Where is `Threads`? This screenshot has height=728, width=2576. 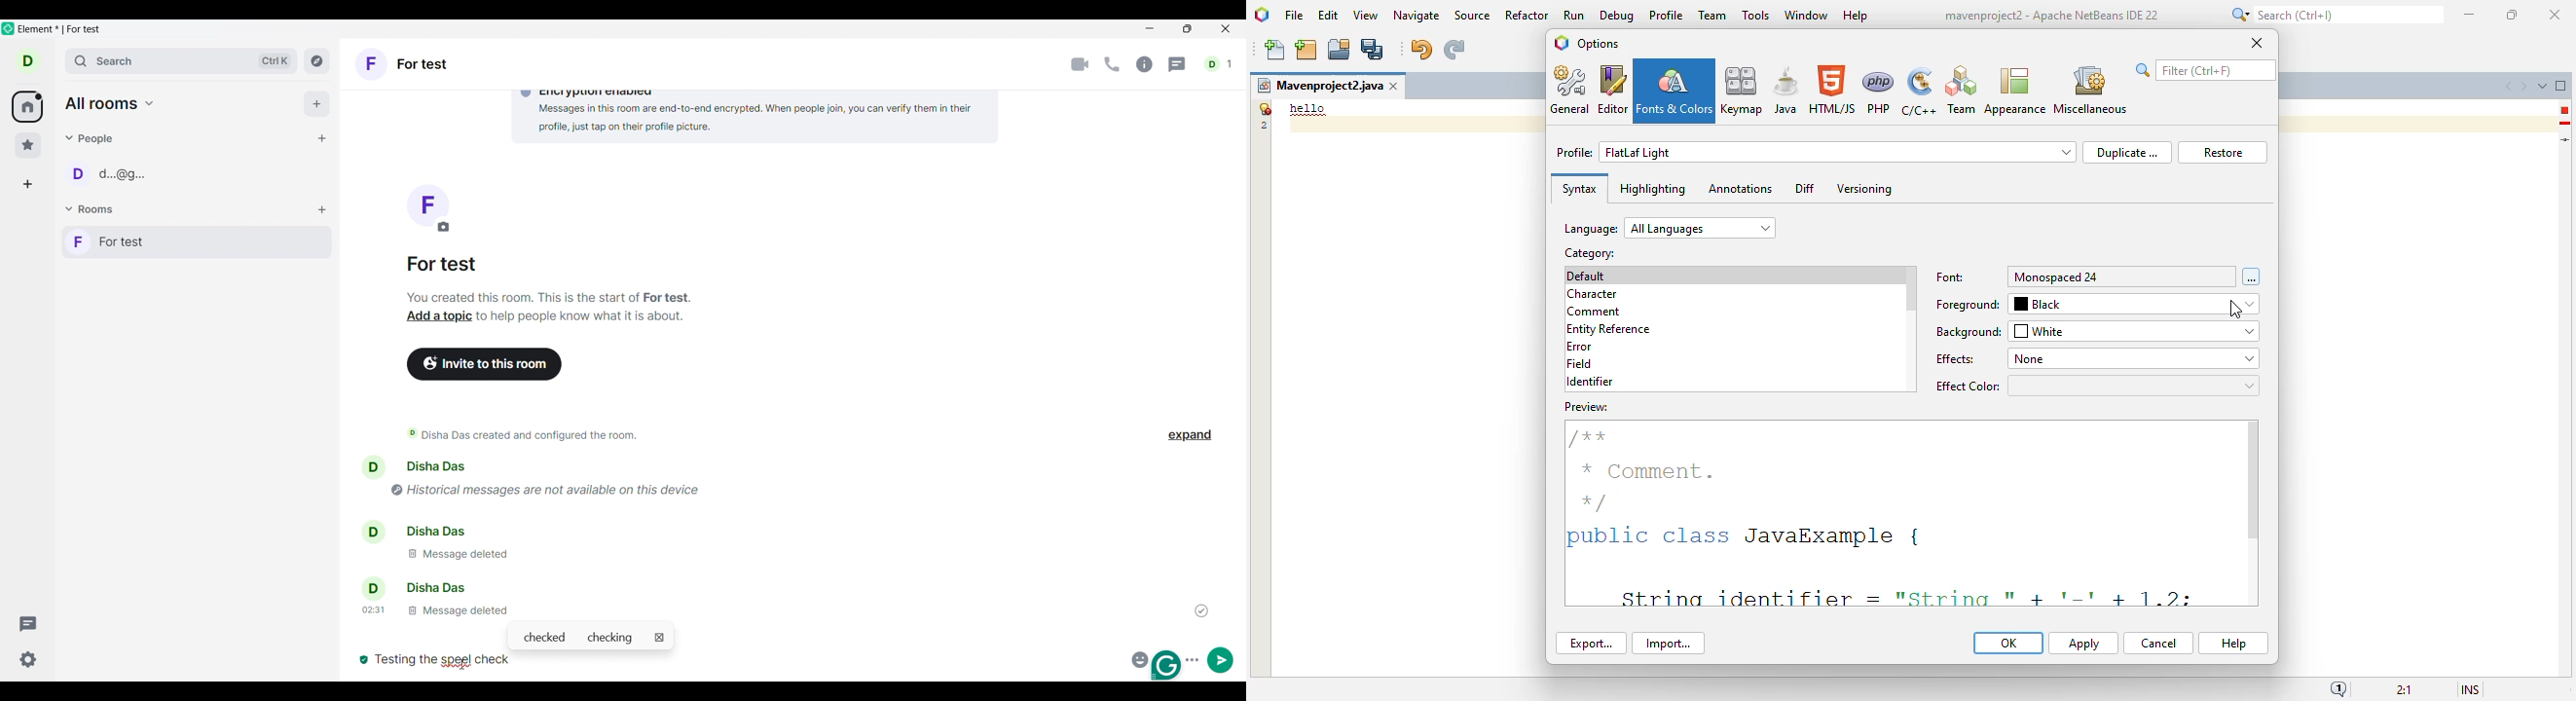 Threads is located at coordinates (1178, 65).